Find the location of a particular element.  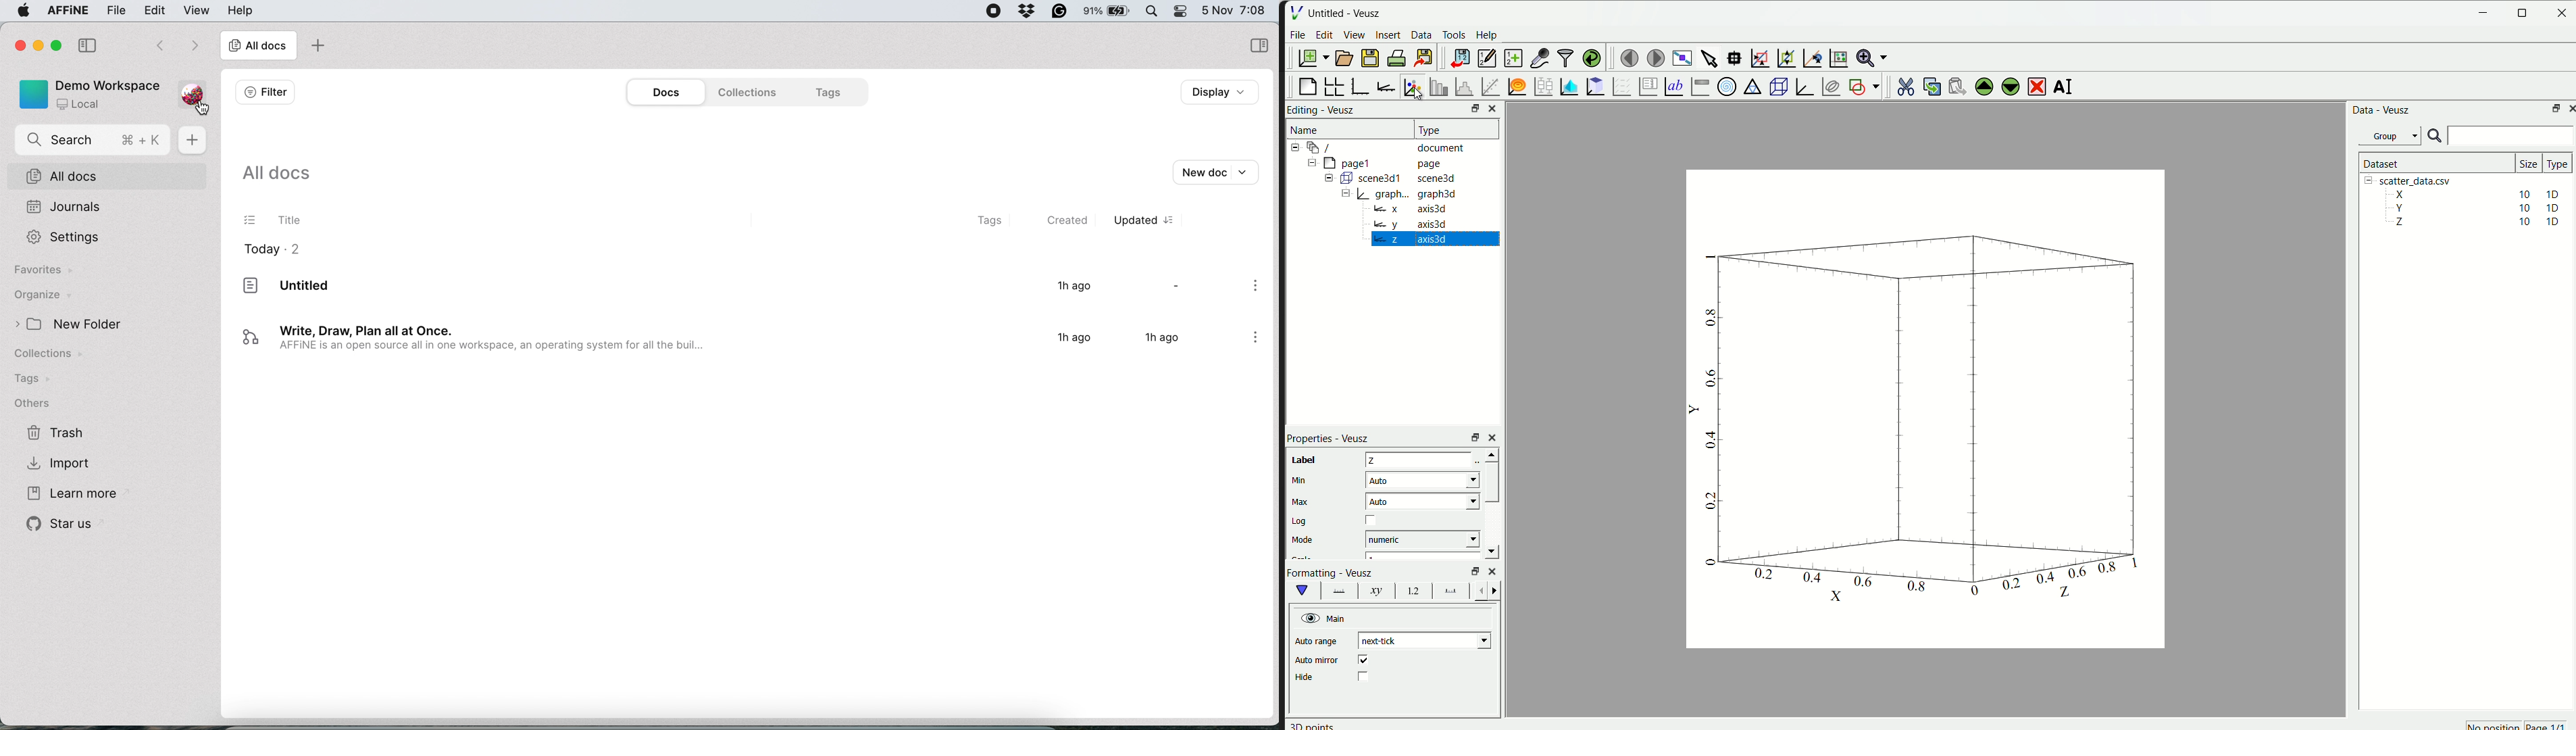

today is located at coordinates (274, 250).